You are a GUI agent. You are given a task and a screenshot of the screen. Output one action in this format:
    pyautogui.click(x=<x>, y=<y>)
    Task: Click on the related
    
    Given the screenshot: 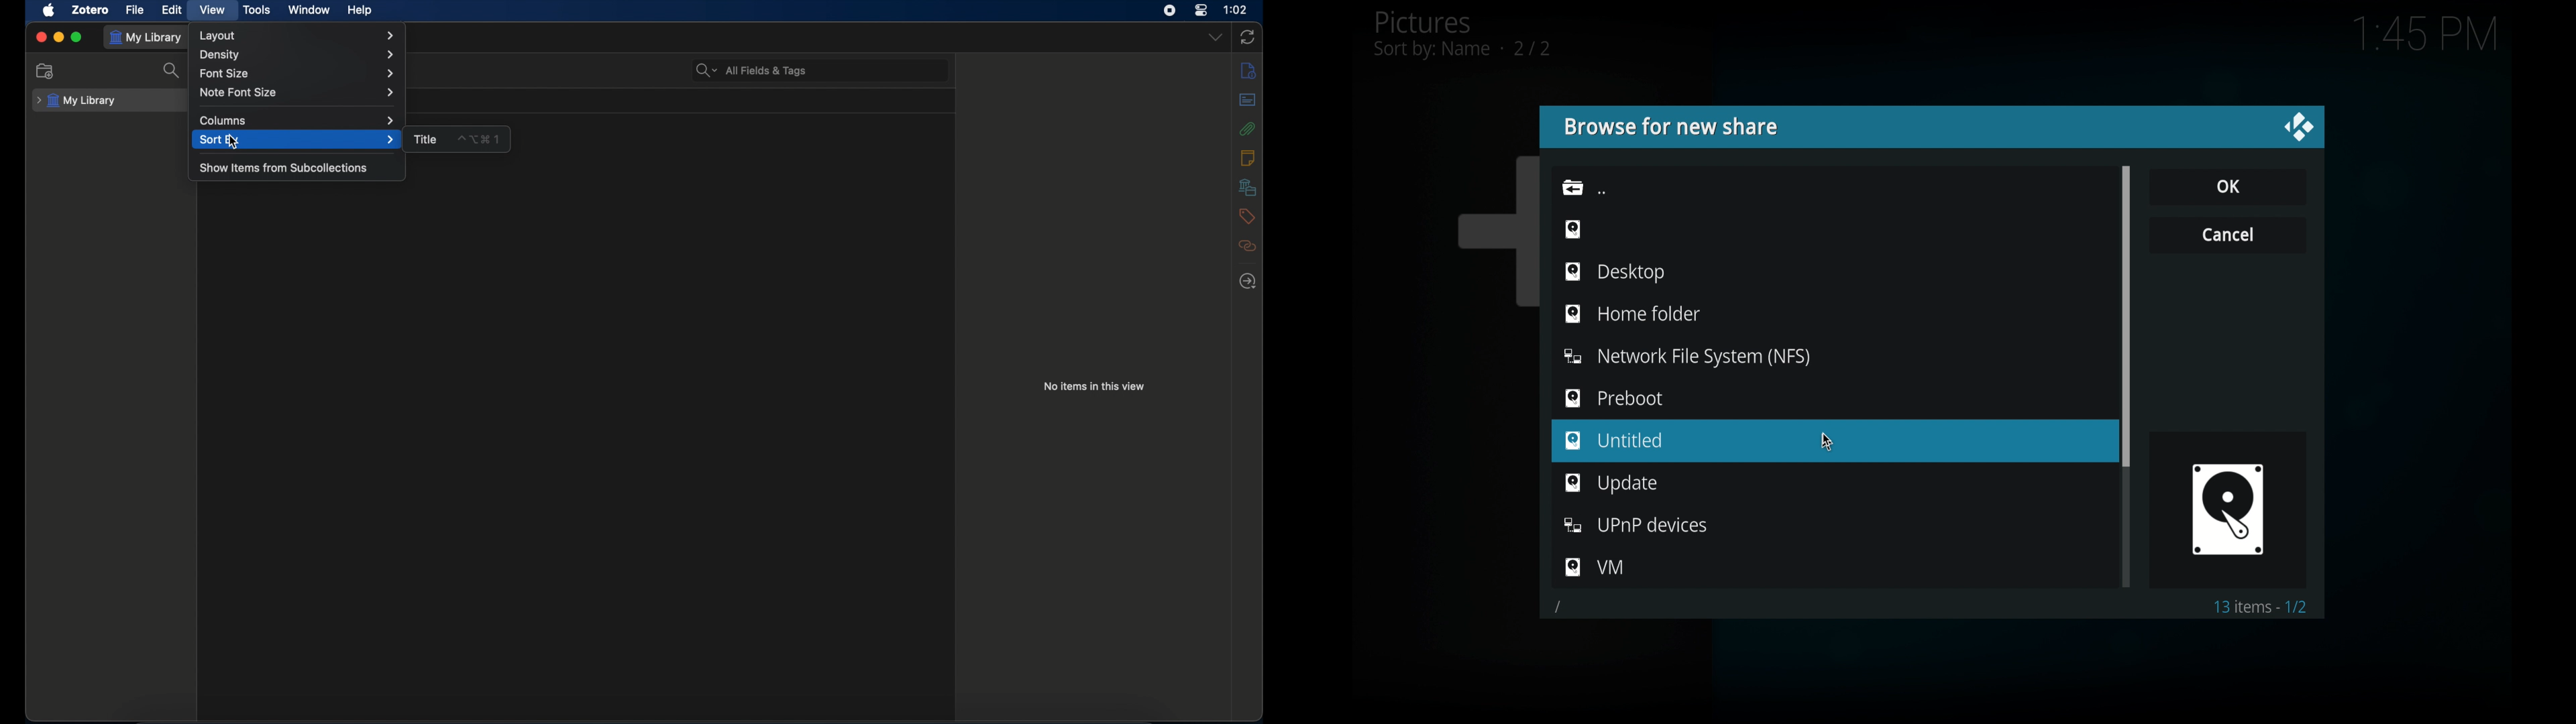 What is the action you would take?
    pyautogui.click(x=1248, y=246)
    